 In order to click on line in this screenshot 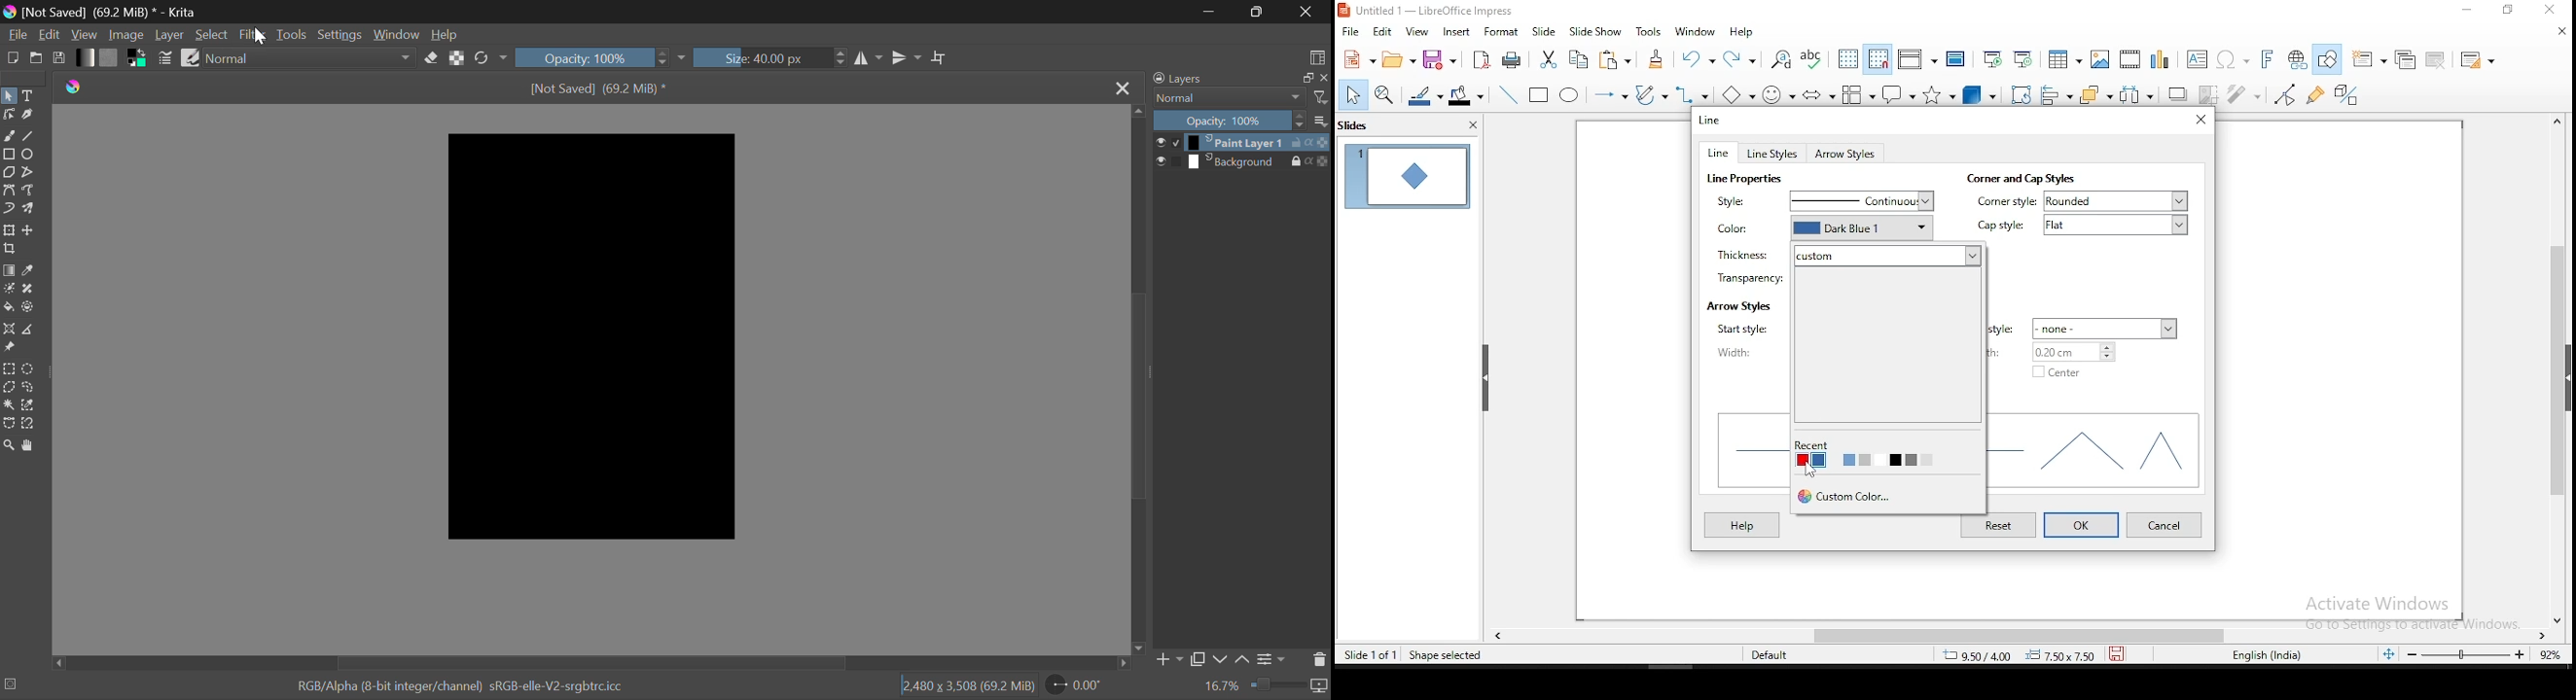, I will do `click(1509, 94)`.